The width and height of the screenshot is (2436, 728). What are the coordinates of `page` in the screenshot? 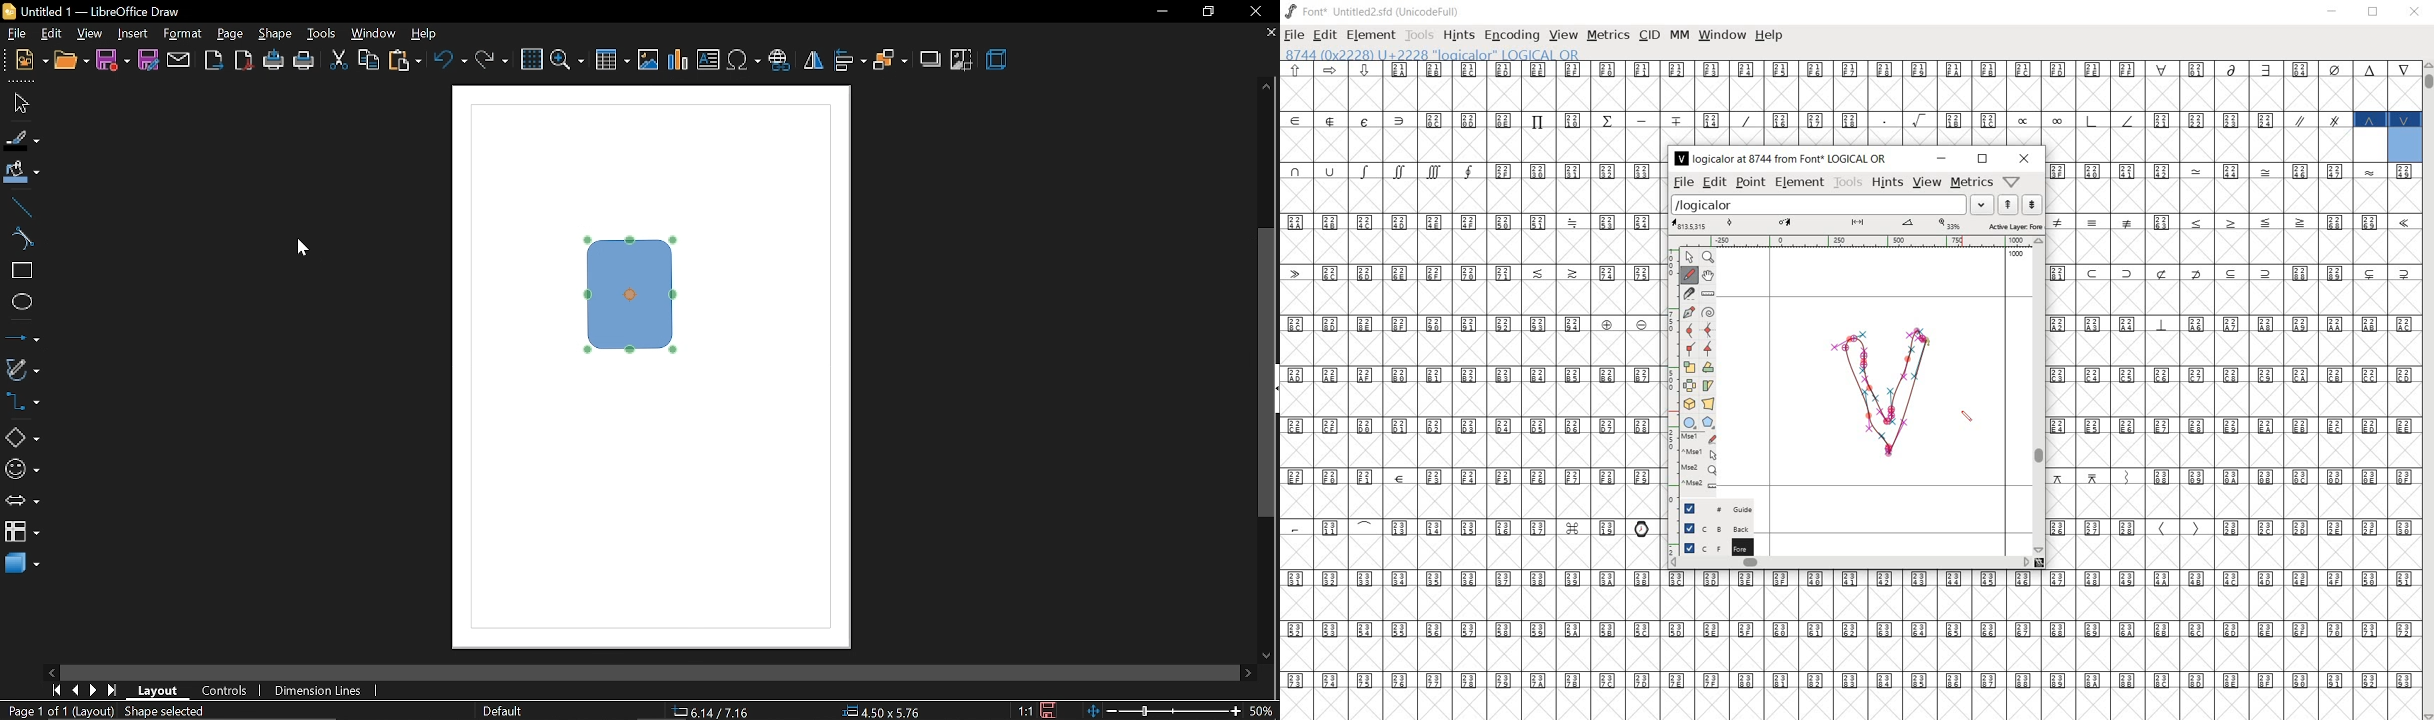 It's located at (232, 34).